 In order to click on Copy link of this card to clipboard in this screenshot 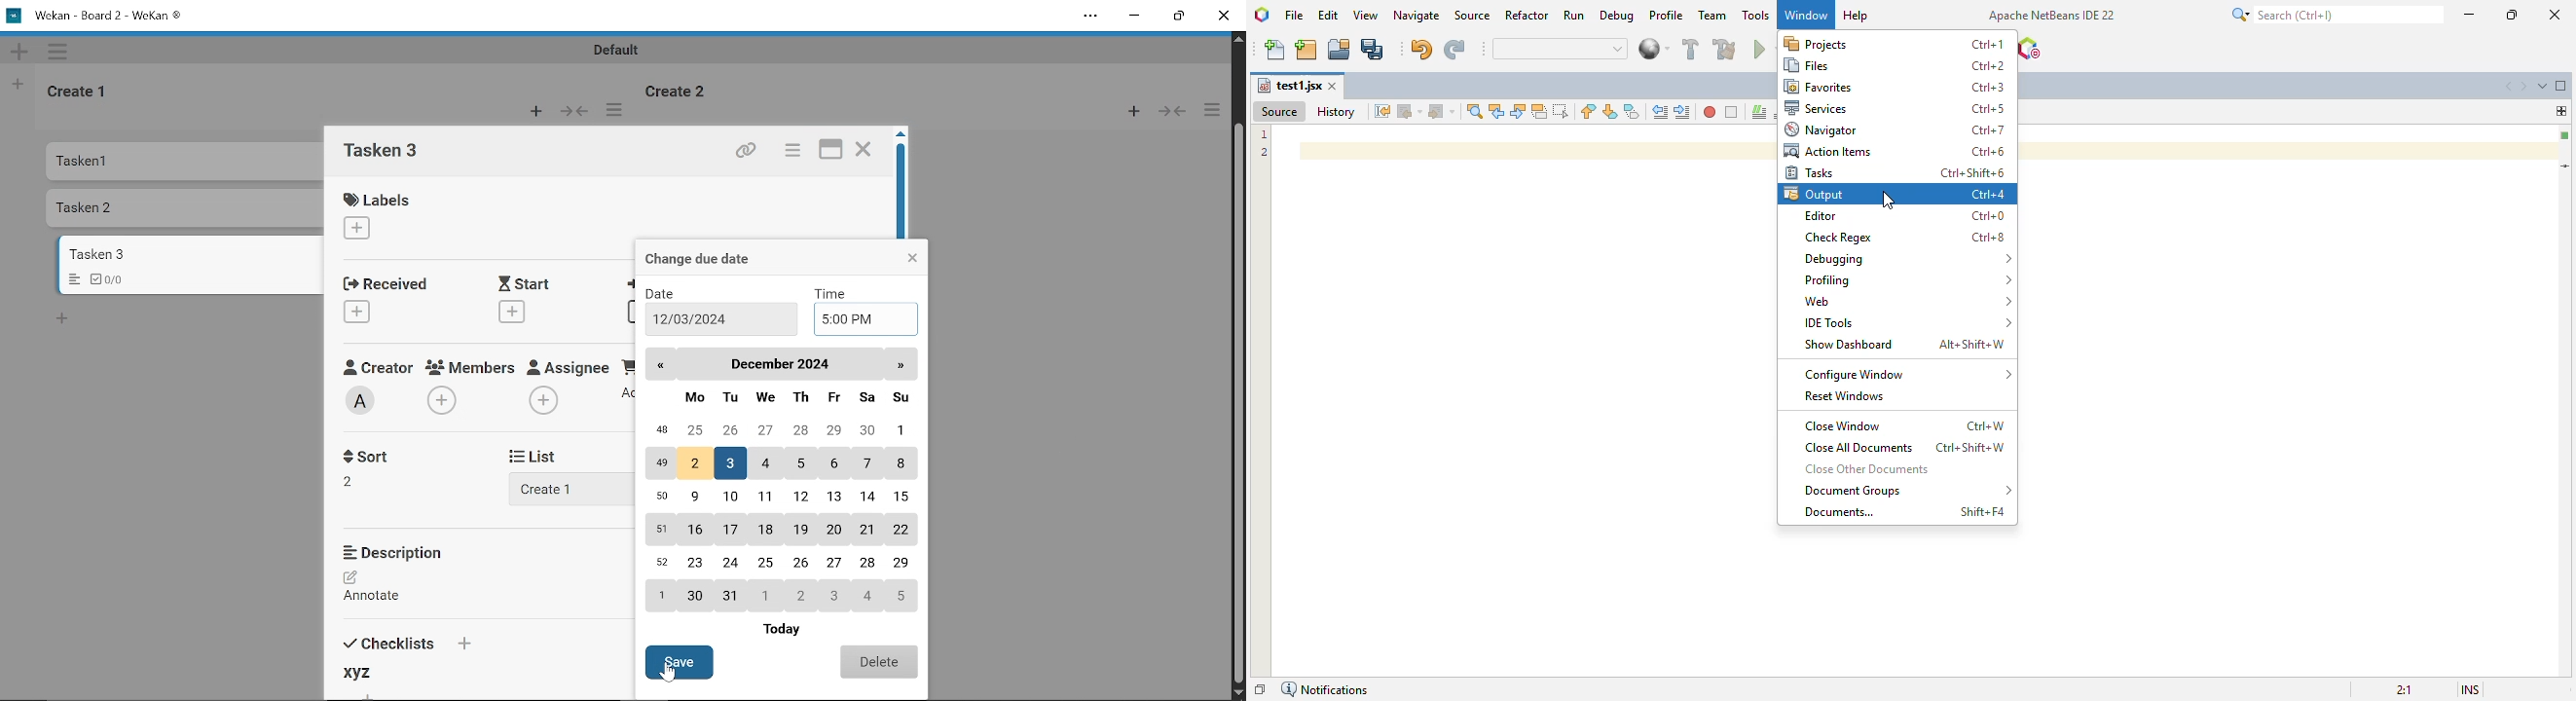, I will do `click(744, 151)`.